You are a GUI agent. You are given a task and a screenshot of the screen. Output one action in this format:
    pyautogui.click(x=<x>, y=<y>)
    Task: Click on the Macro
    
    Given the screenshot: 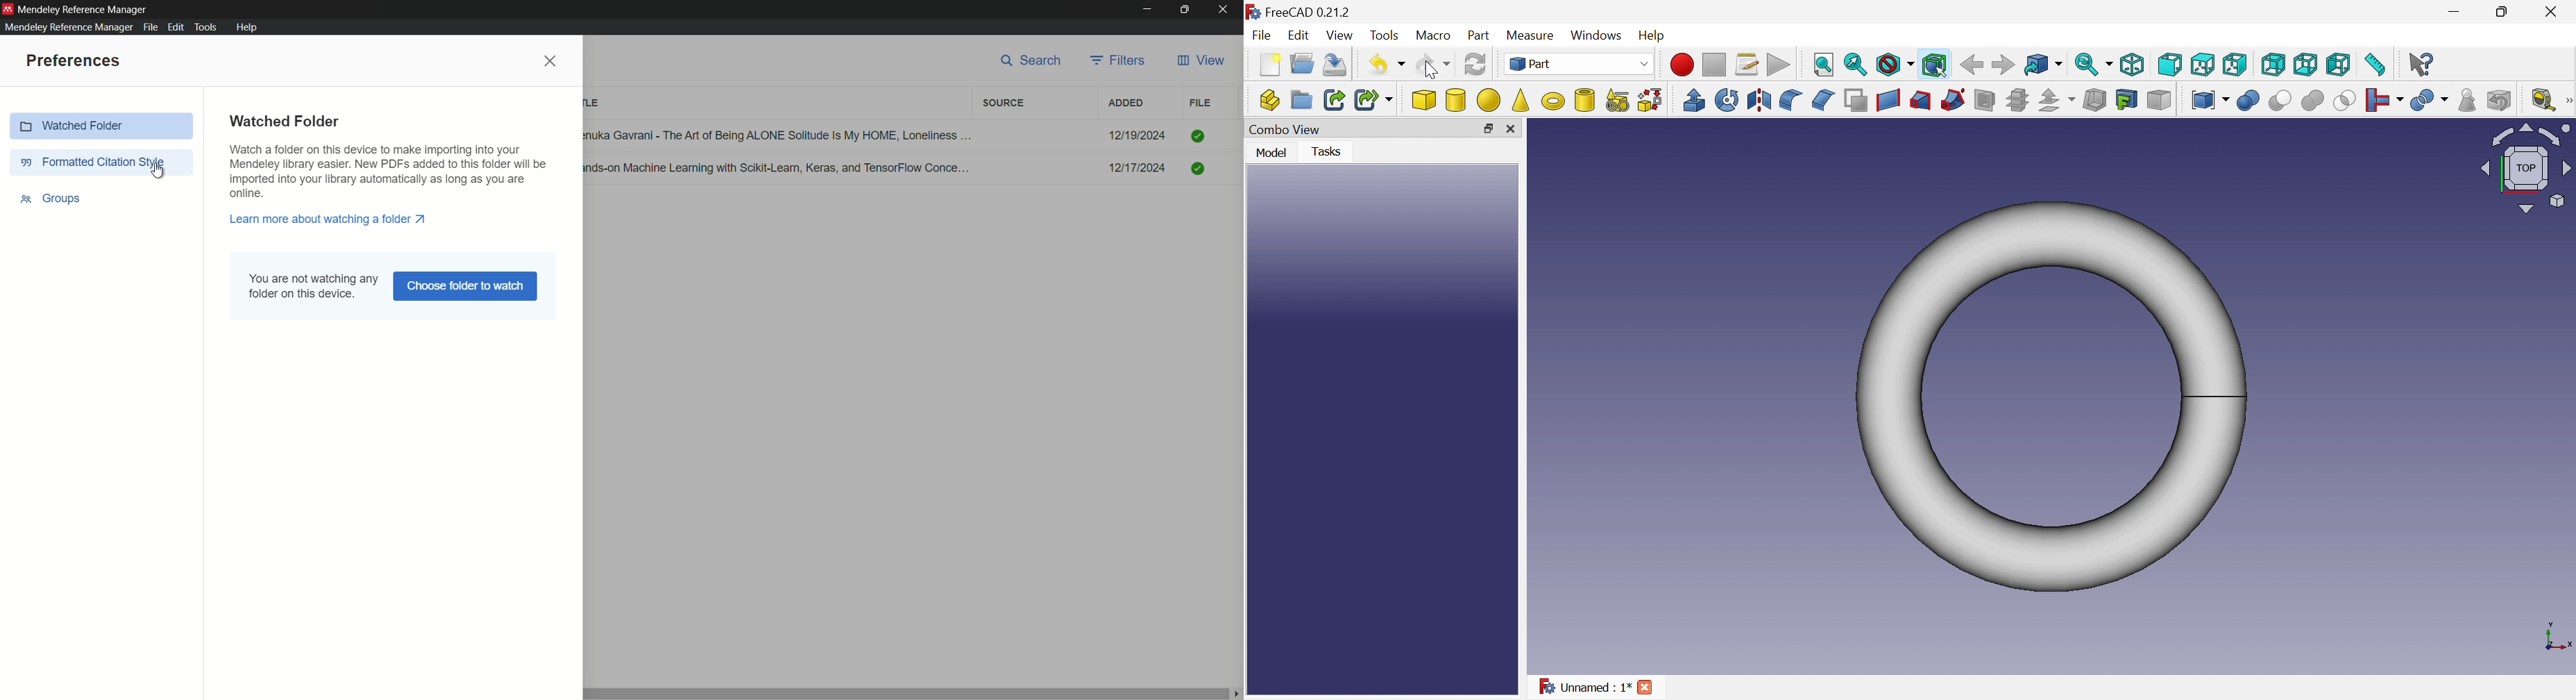 What is the action you would take?
    pyautogui.click(x=1433, y=37)
    